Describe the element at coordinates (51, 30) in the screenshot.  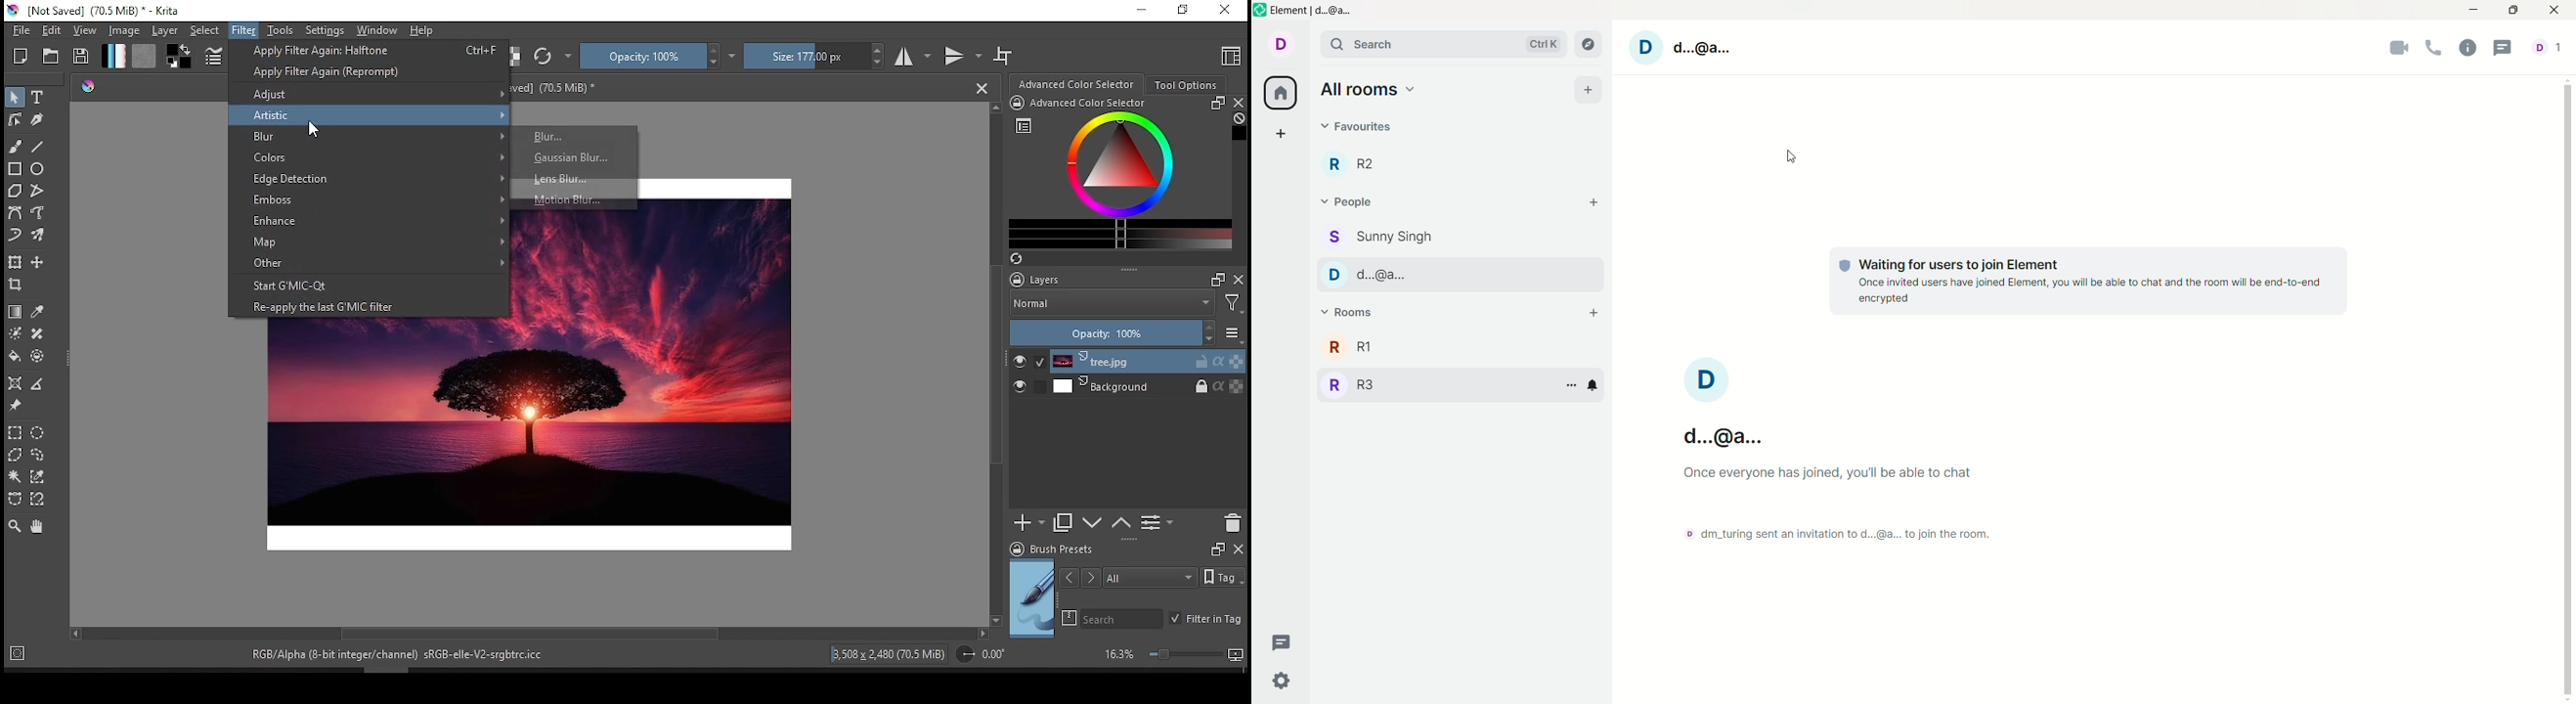
I see `edit` at that location.